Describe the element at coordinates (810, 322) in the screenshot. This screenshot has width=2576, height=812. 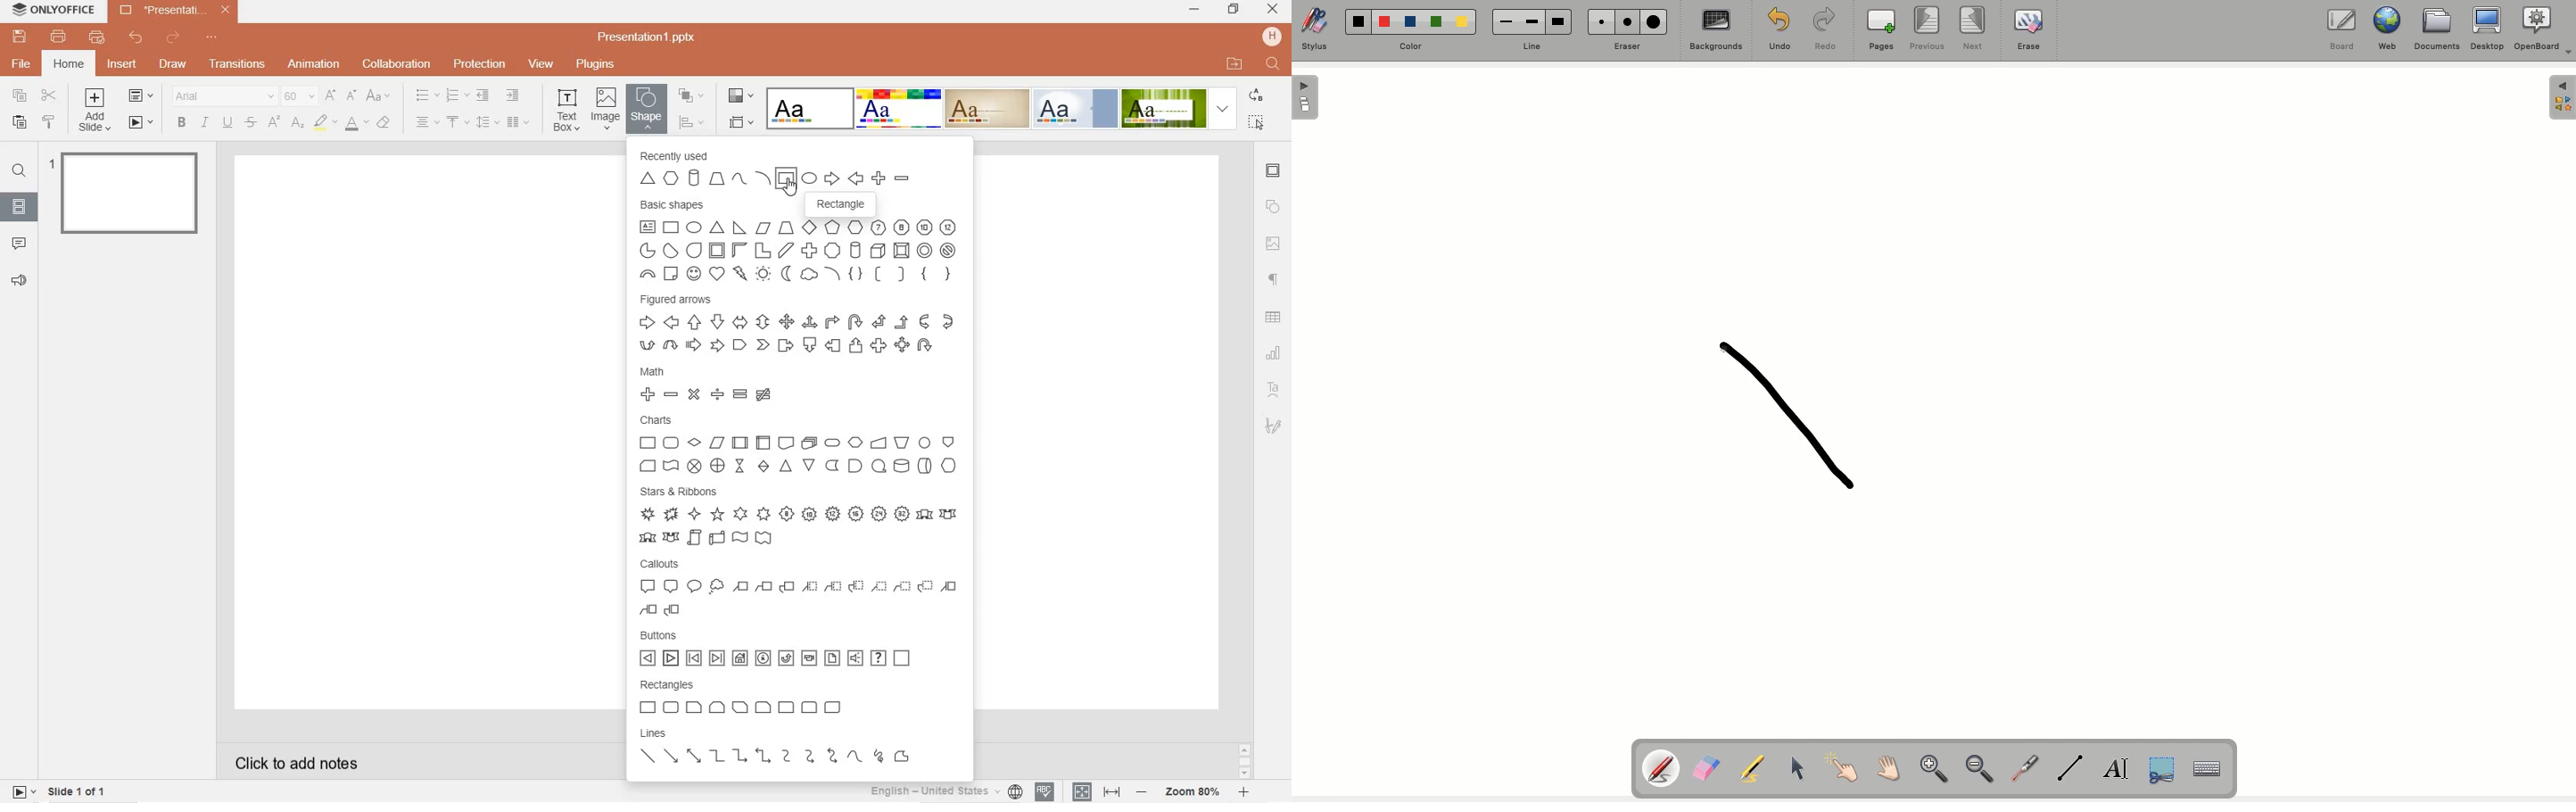
I see `Left right up arrow` at that location.